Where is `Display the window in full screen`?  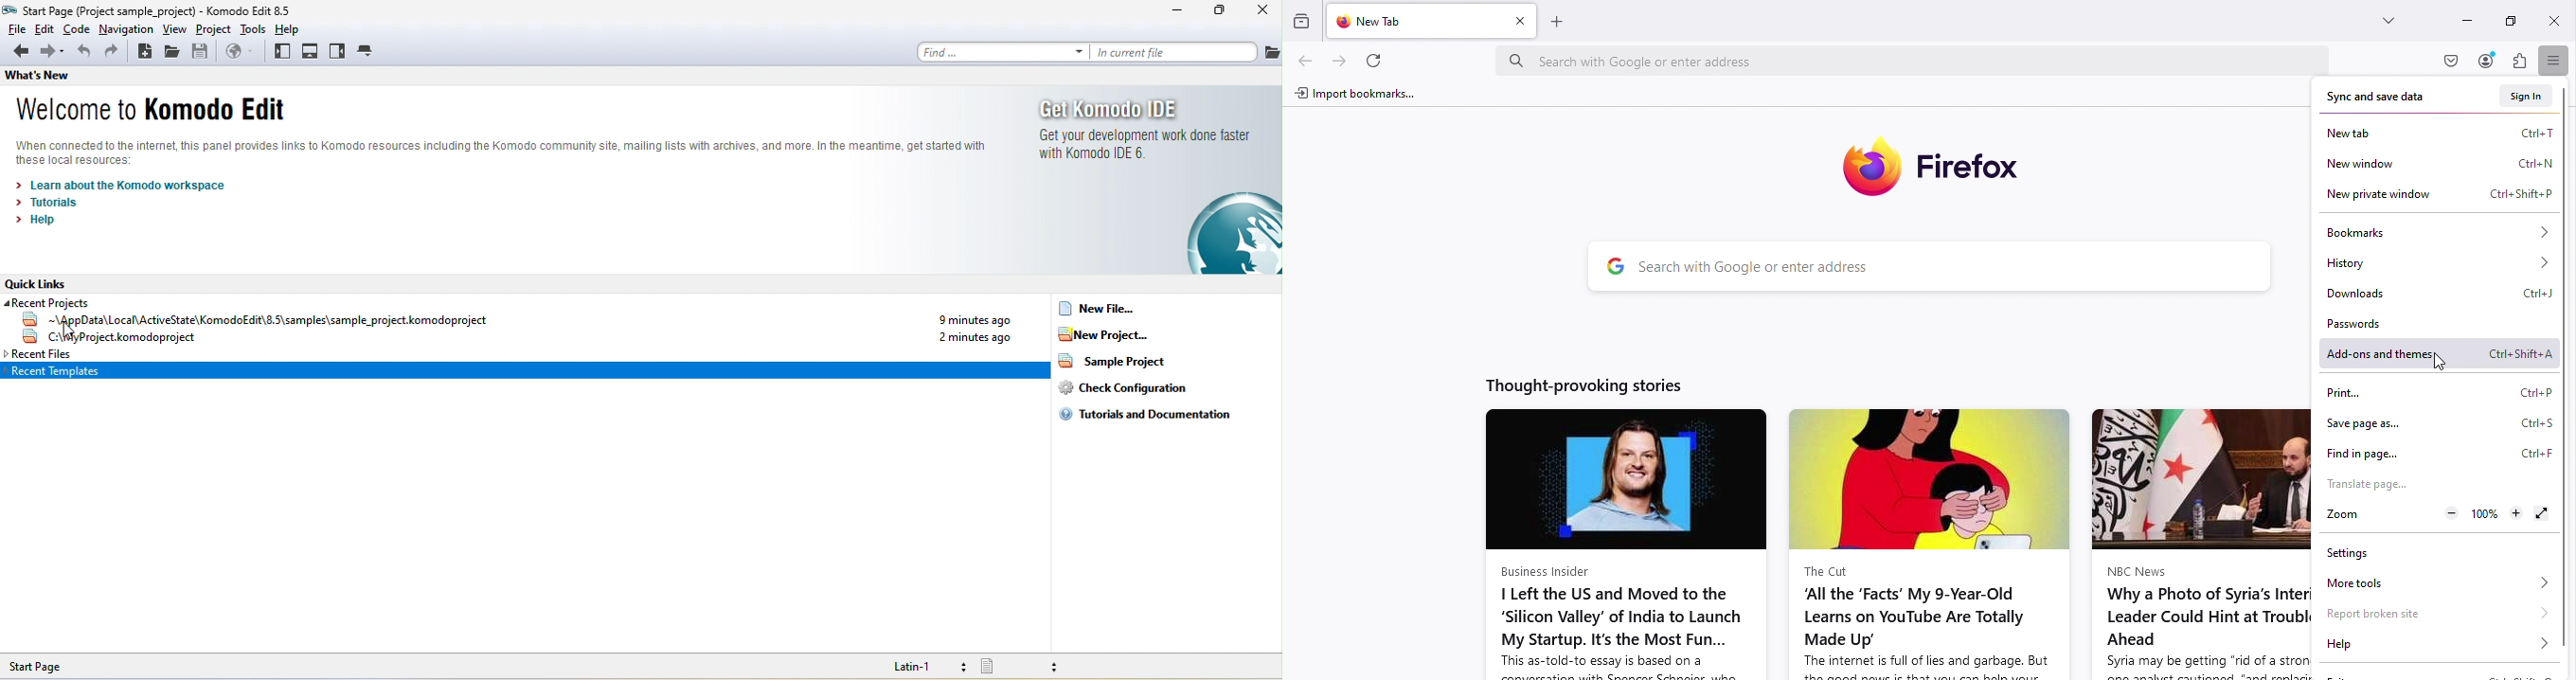
Display the window in full screen is located at coordinates (2546, 516).